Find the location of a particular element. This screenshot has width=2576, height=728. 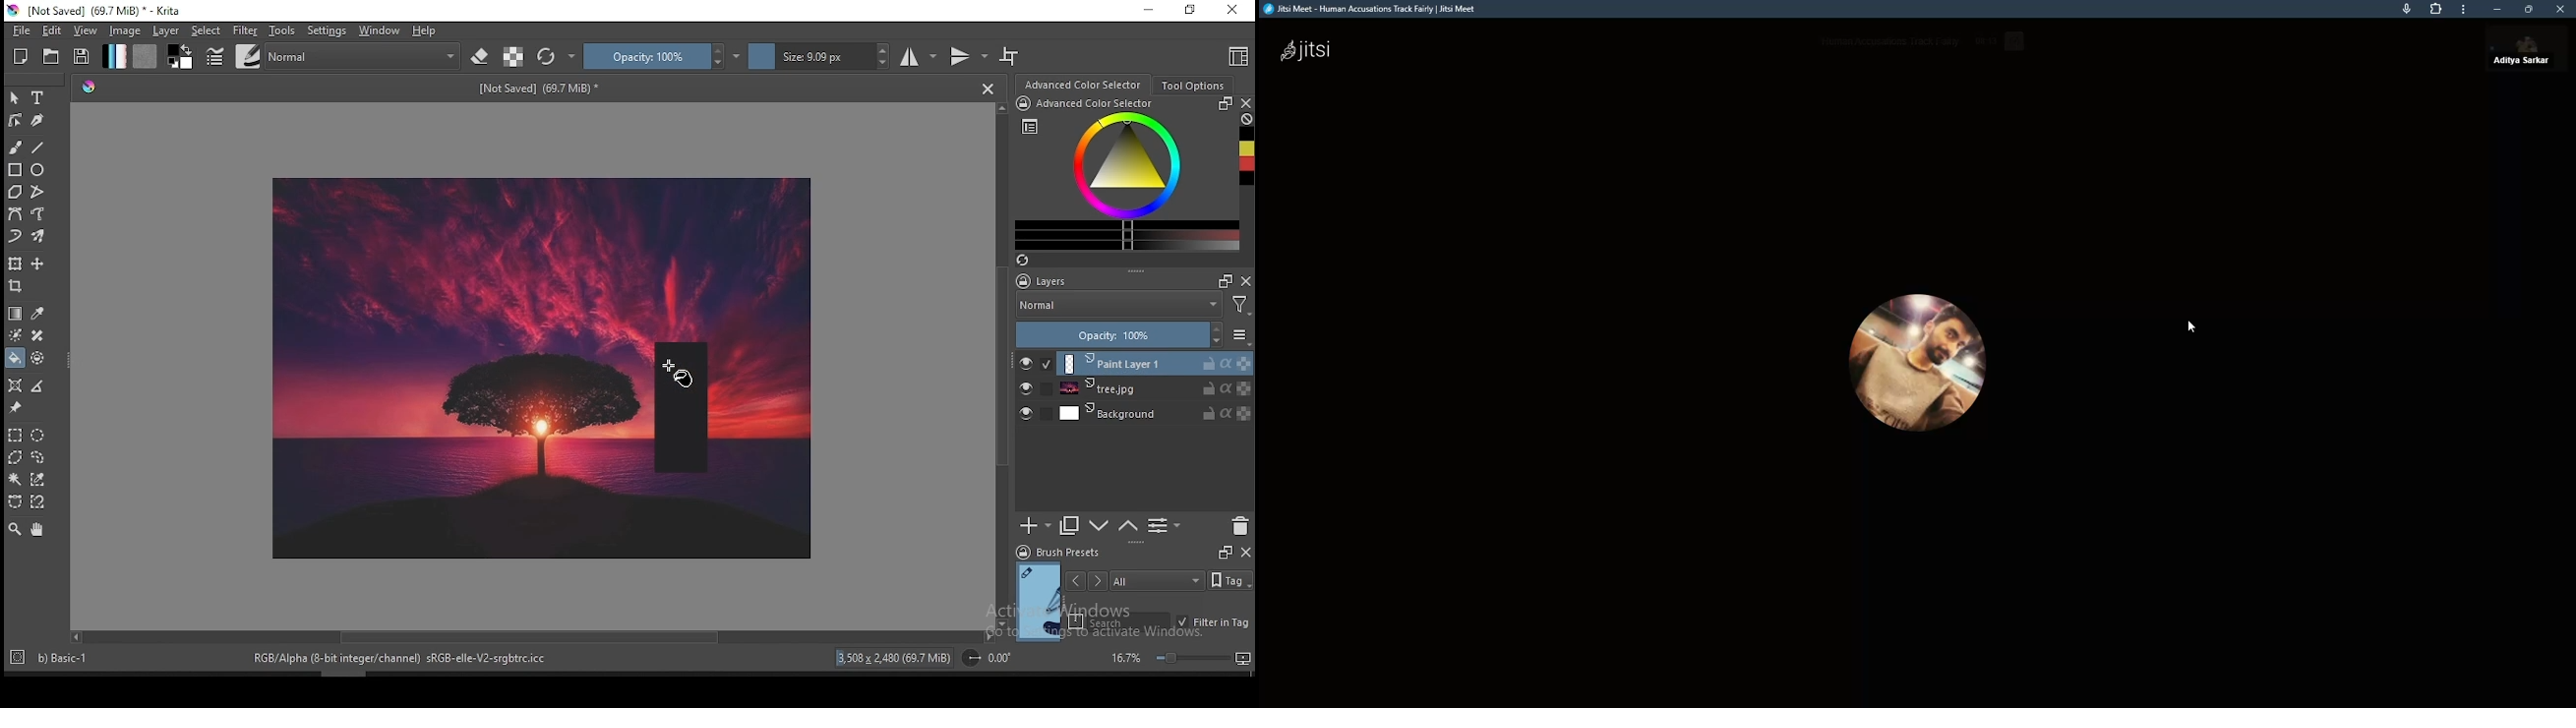

vertical mirror tool is located at coordinates (968, 57).